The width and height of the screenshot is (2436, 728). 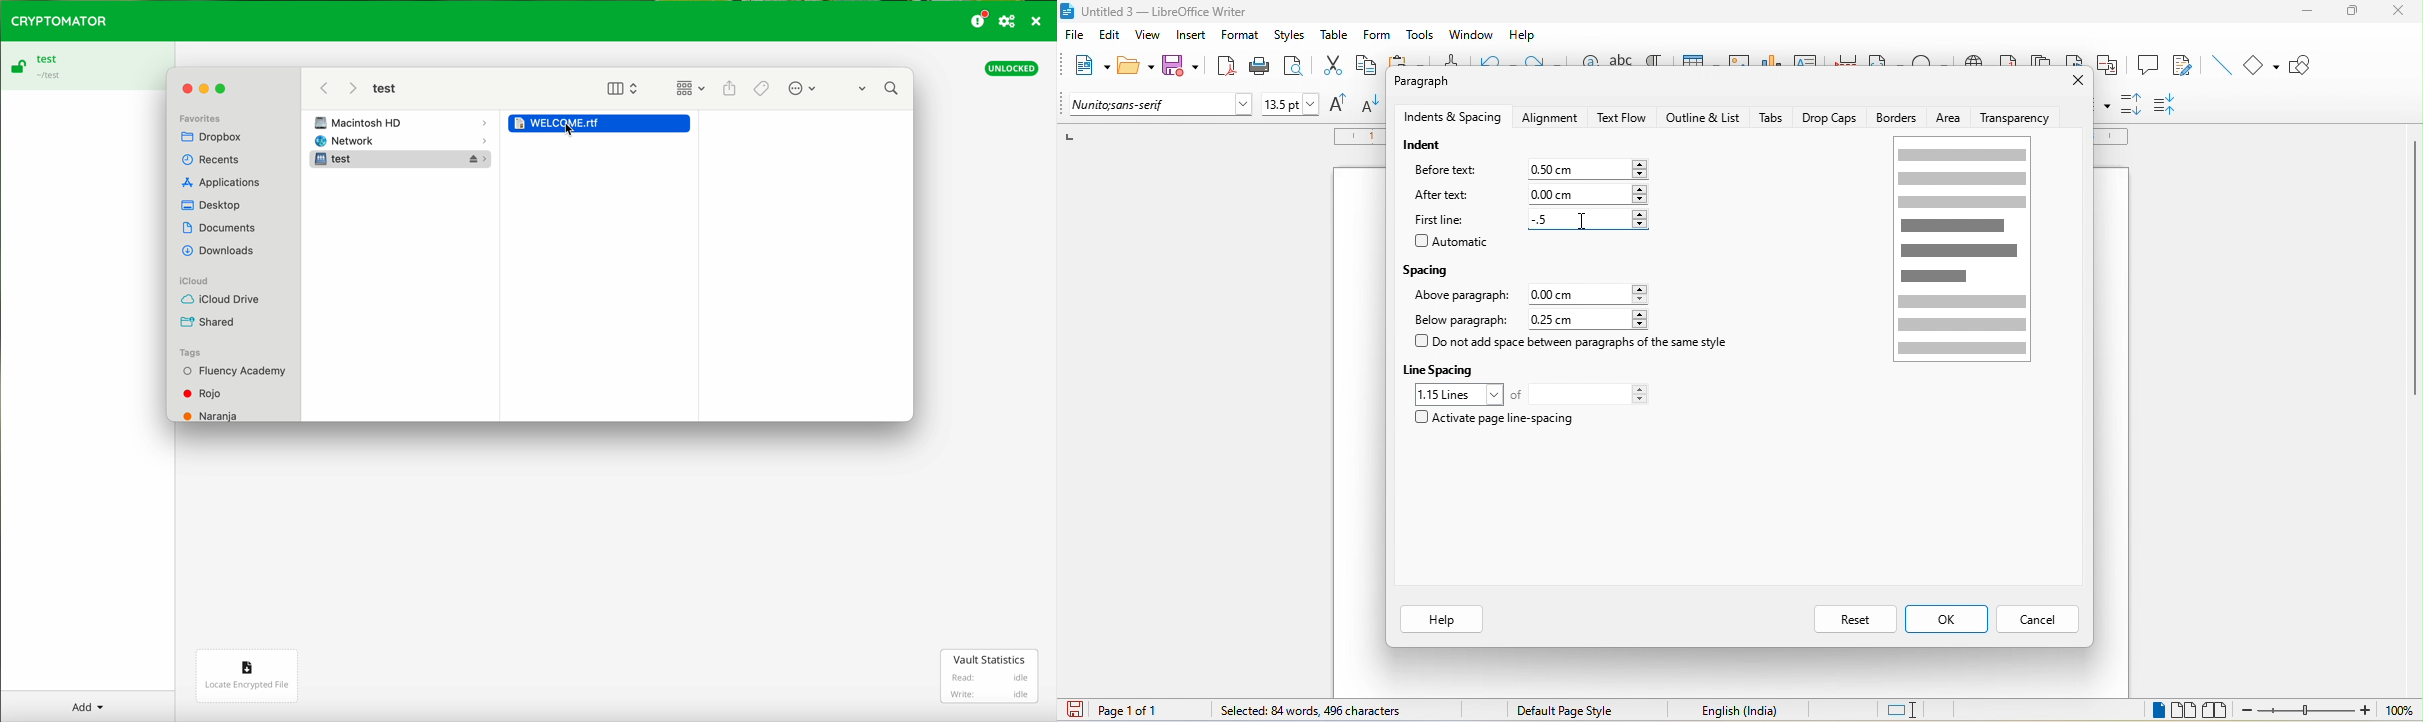 I want to click on CRYPTOMATOR, so click(x=59, y=19).